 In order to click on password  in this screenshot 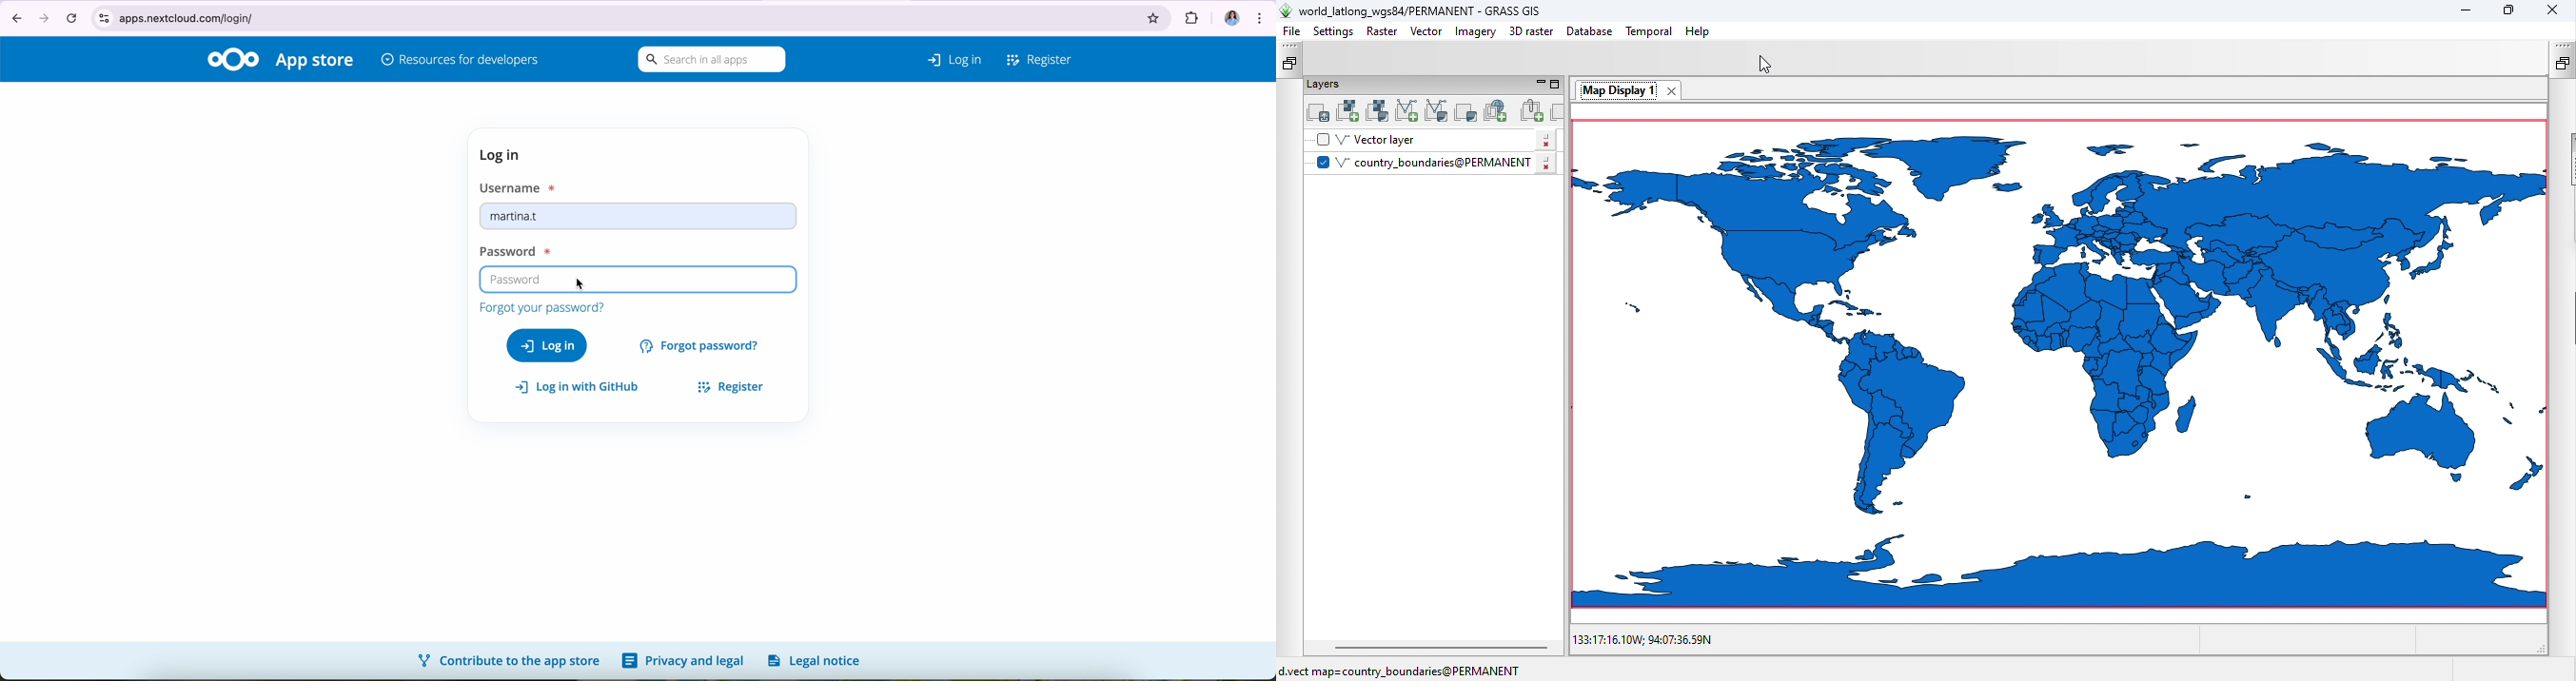, I will do `click(511, 249)`.